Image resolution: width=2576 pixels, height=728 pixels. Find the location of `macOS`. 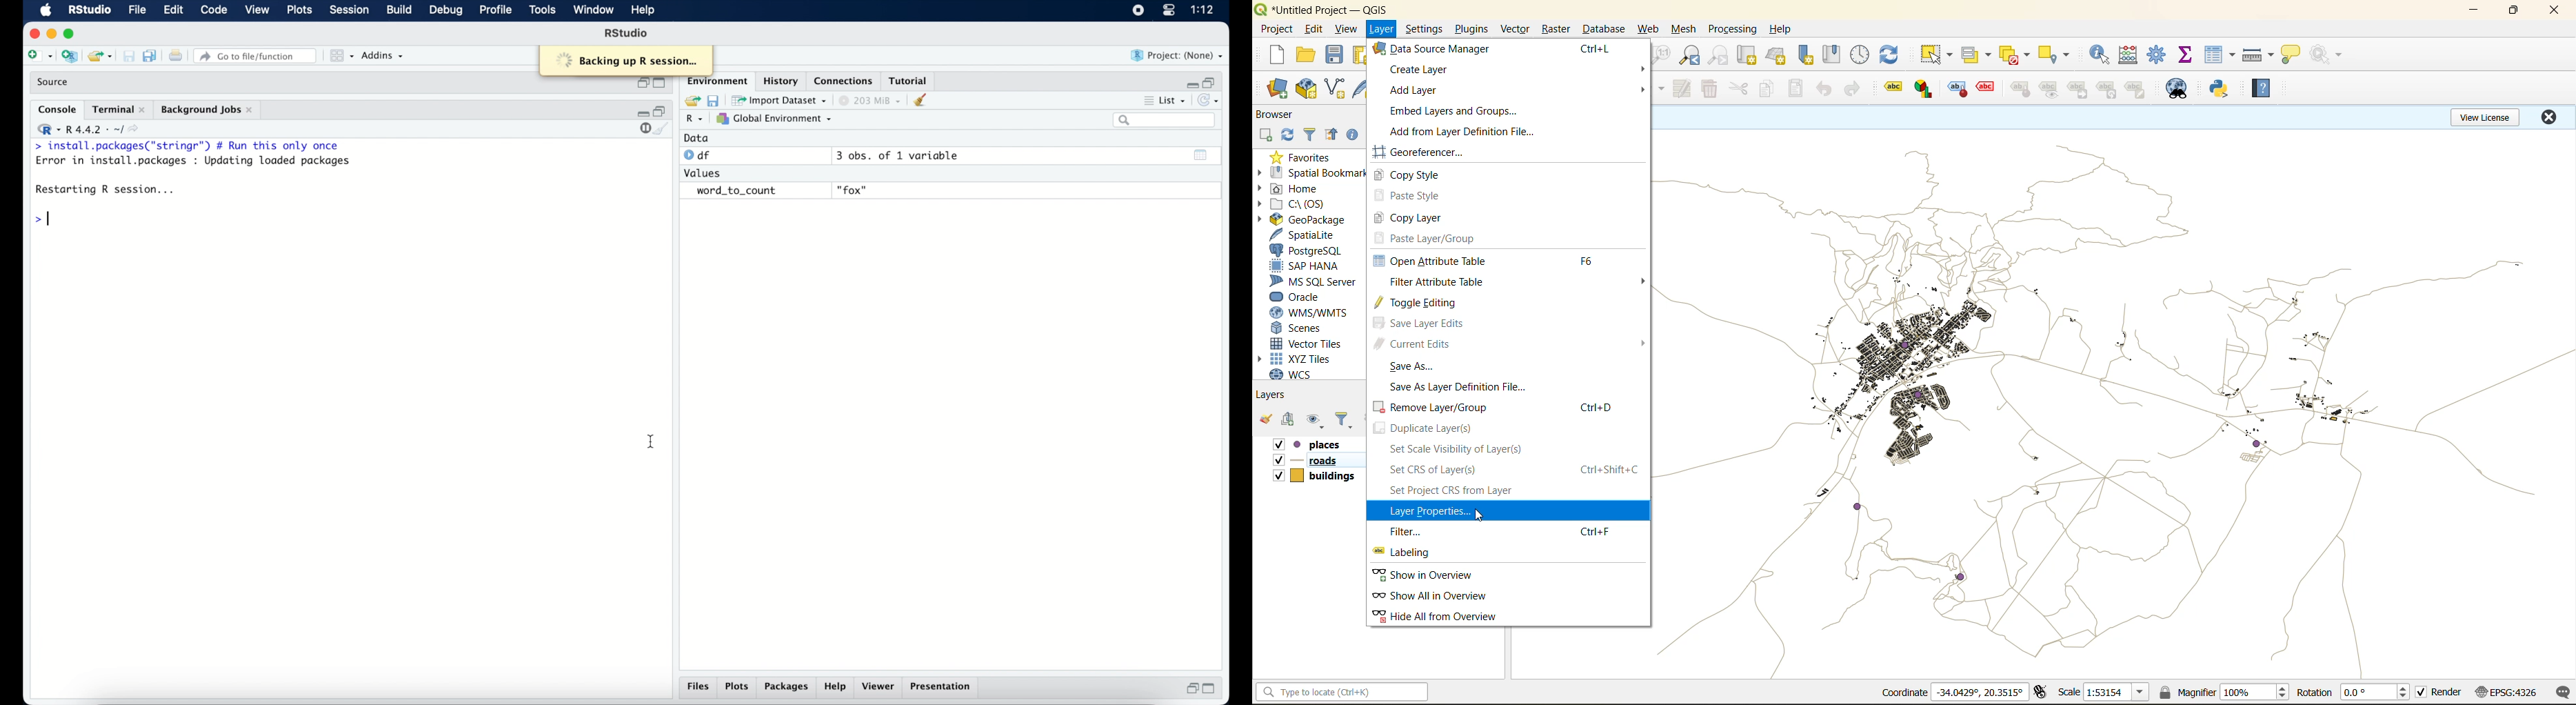

macOS is located at coordinates (46, 10).